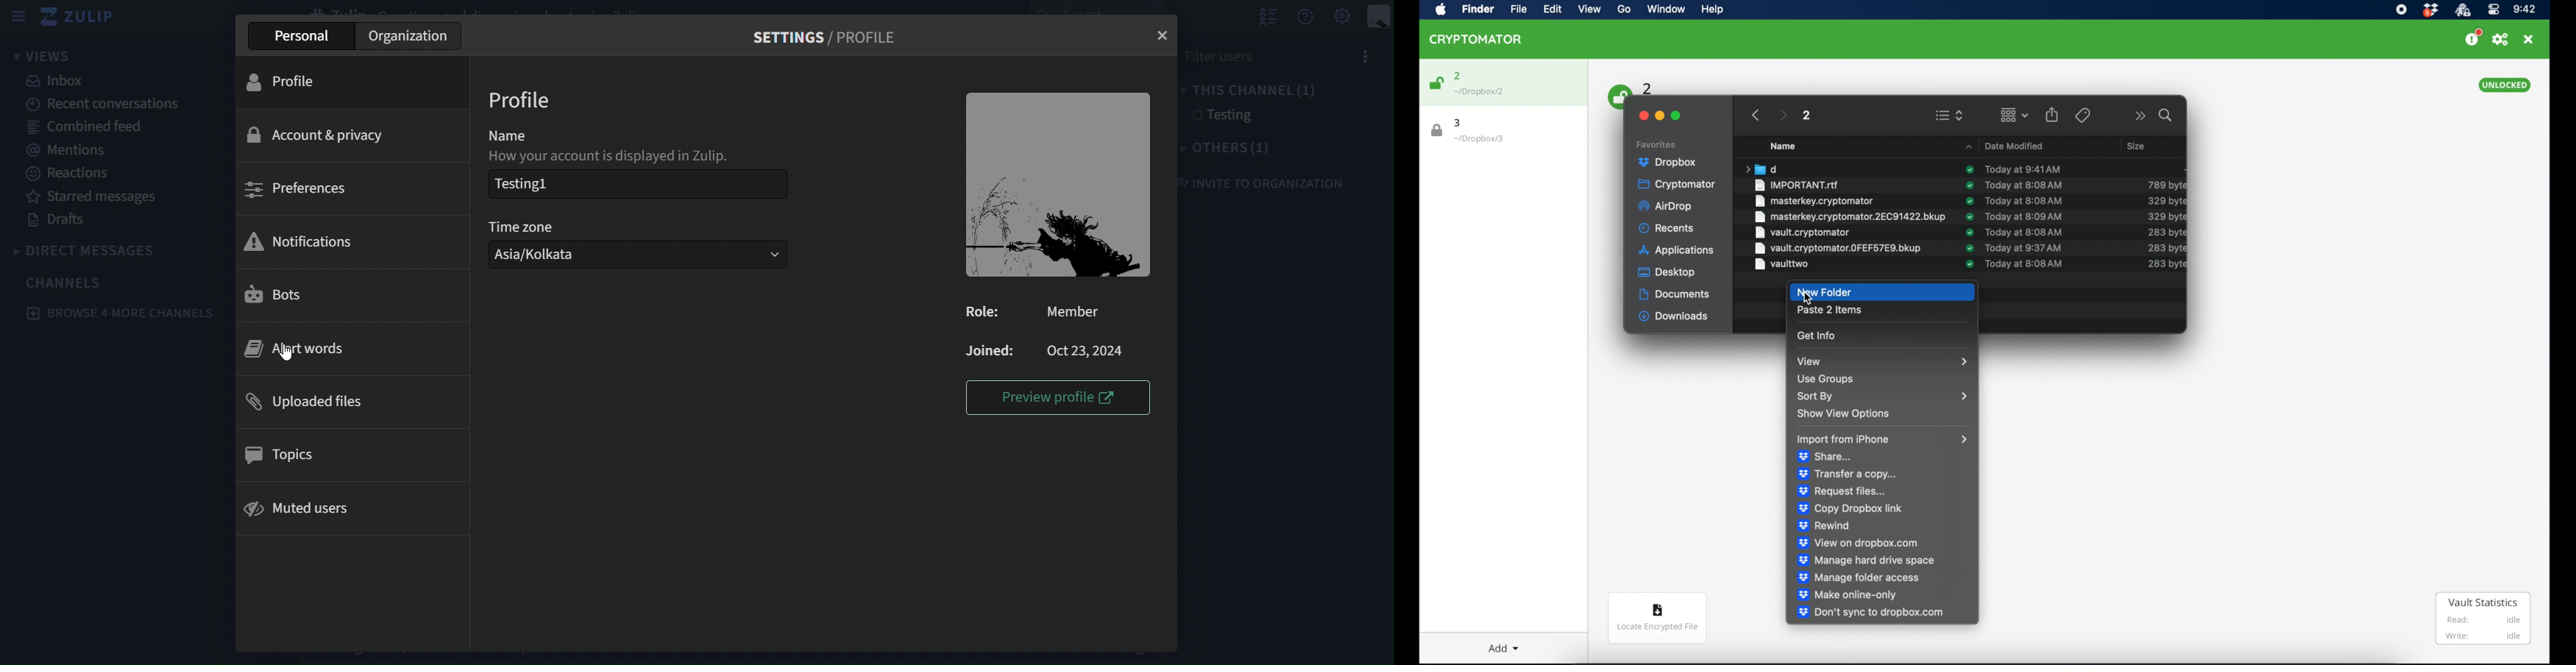 The image size is (2576, 672). What do you see at coordinates (639, 256) in the screenshot?
I see `Asia/Kolkata` at bounding box center [639, 256].